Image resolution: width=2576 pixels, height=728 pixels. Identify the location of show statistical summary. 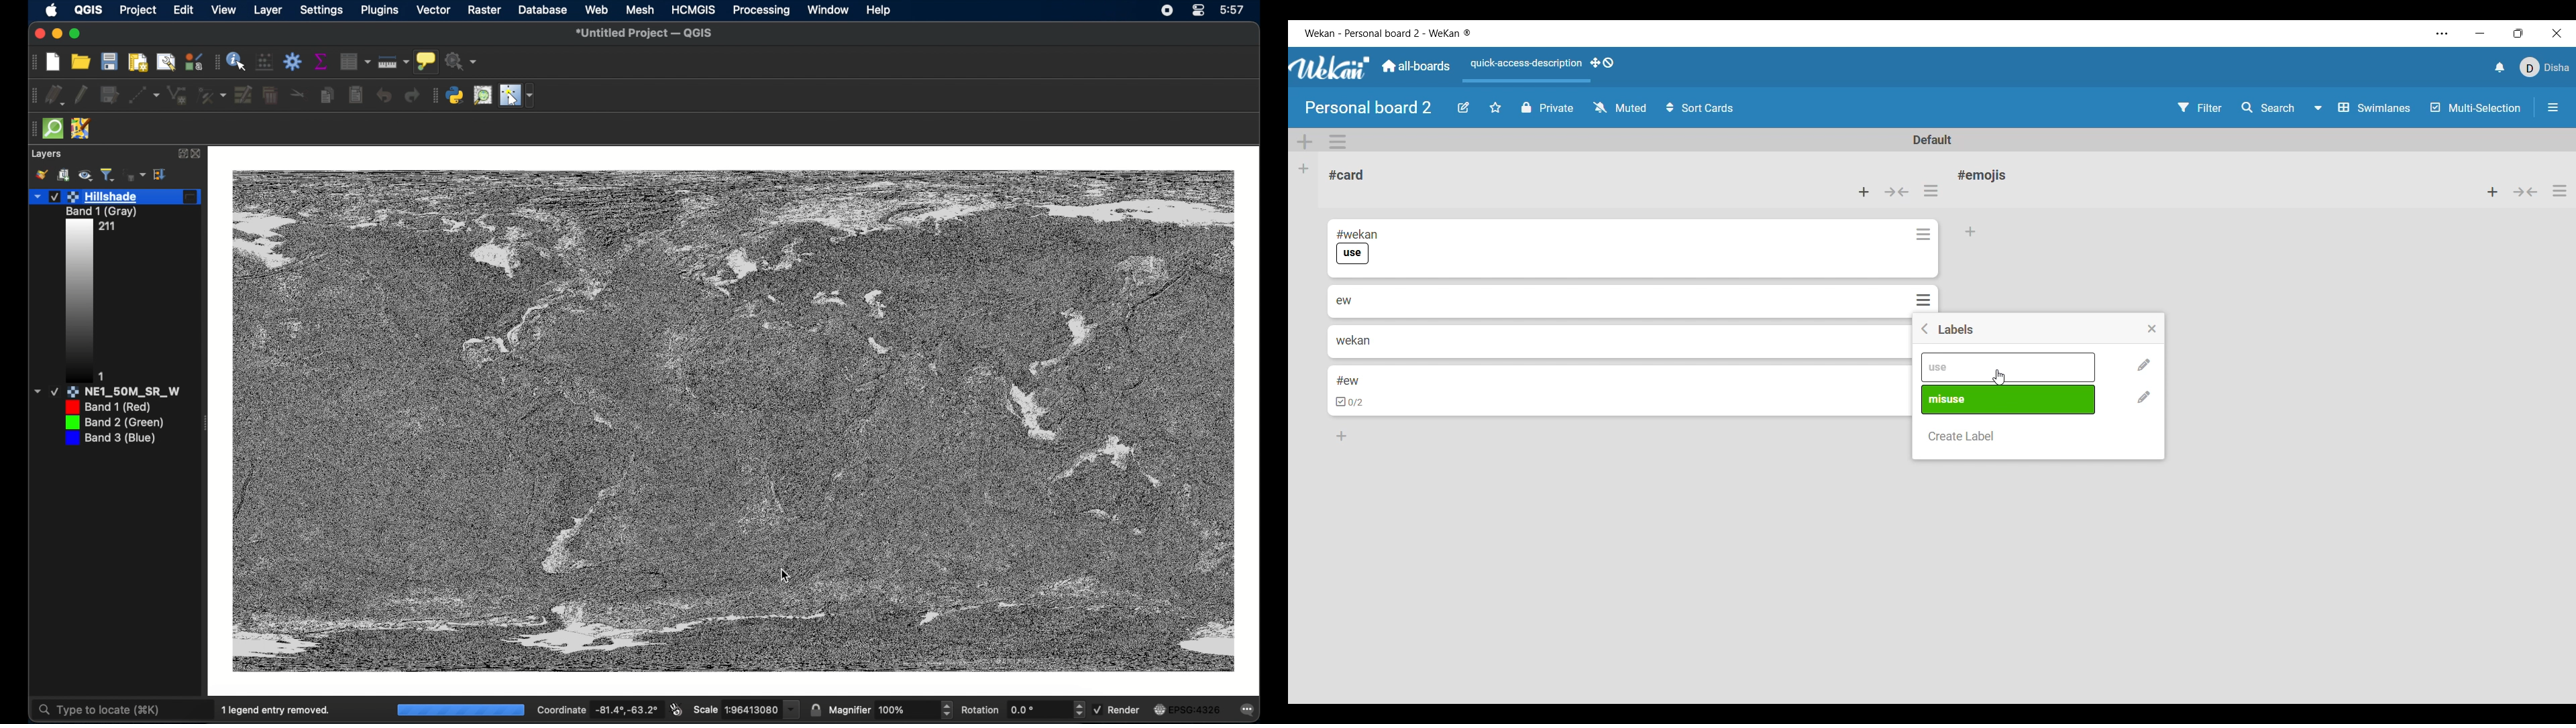
(320, 61).